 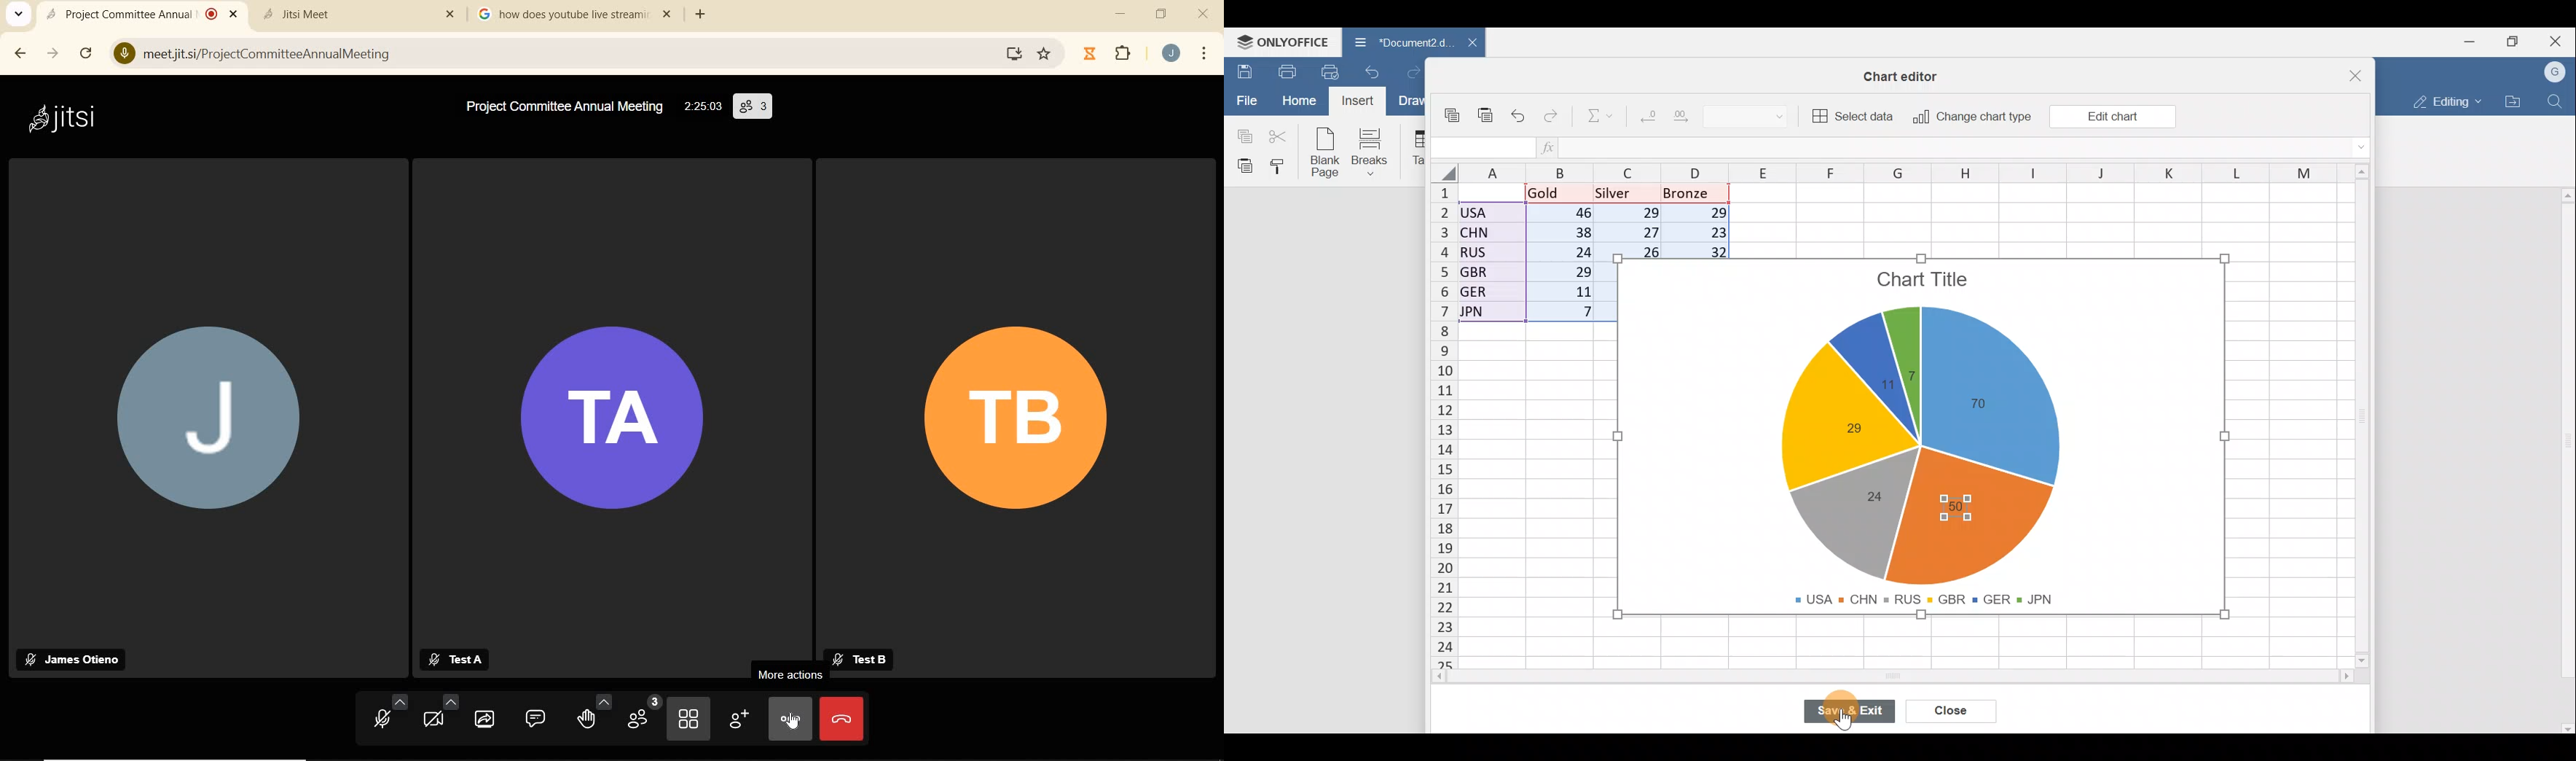 What do you see at coordinates (1280, 42) in the screenshot?
I see `ONLYOFFICE Menu` at bounding box center [1280, 42].